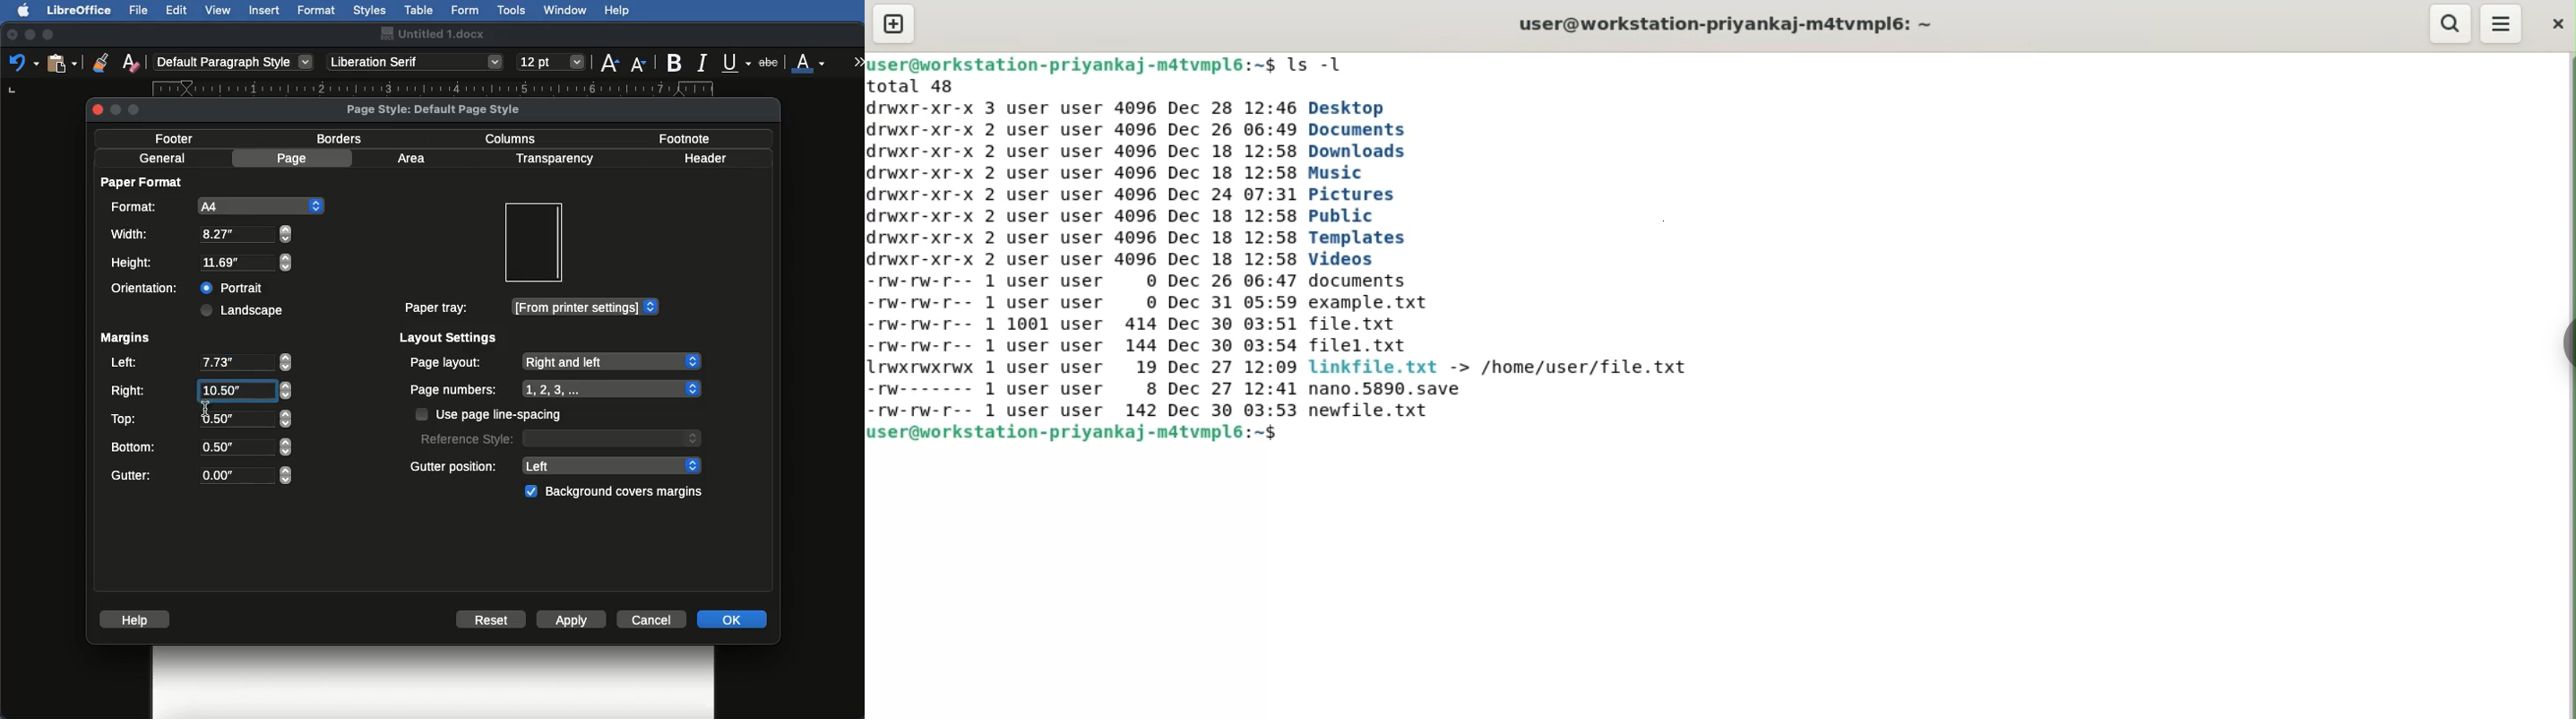 This screenshot has width=2576, height=728. Describe the element at coordinates (732, 618) in the screenshot. I see `OK` at that location.